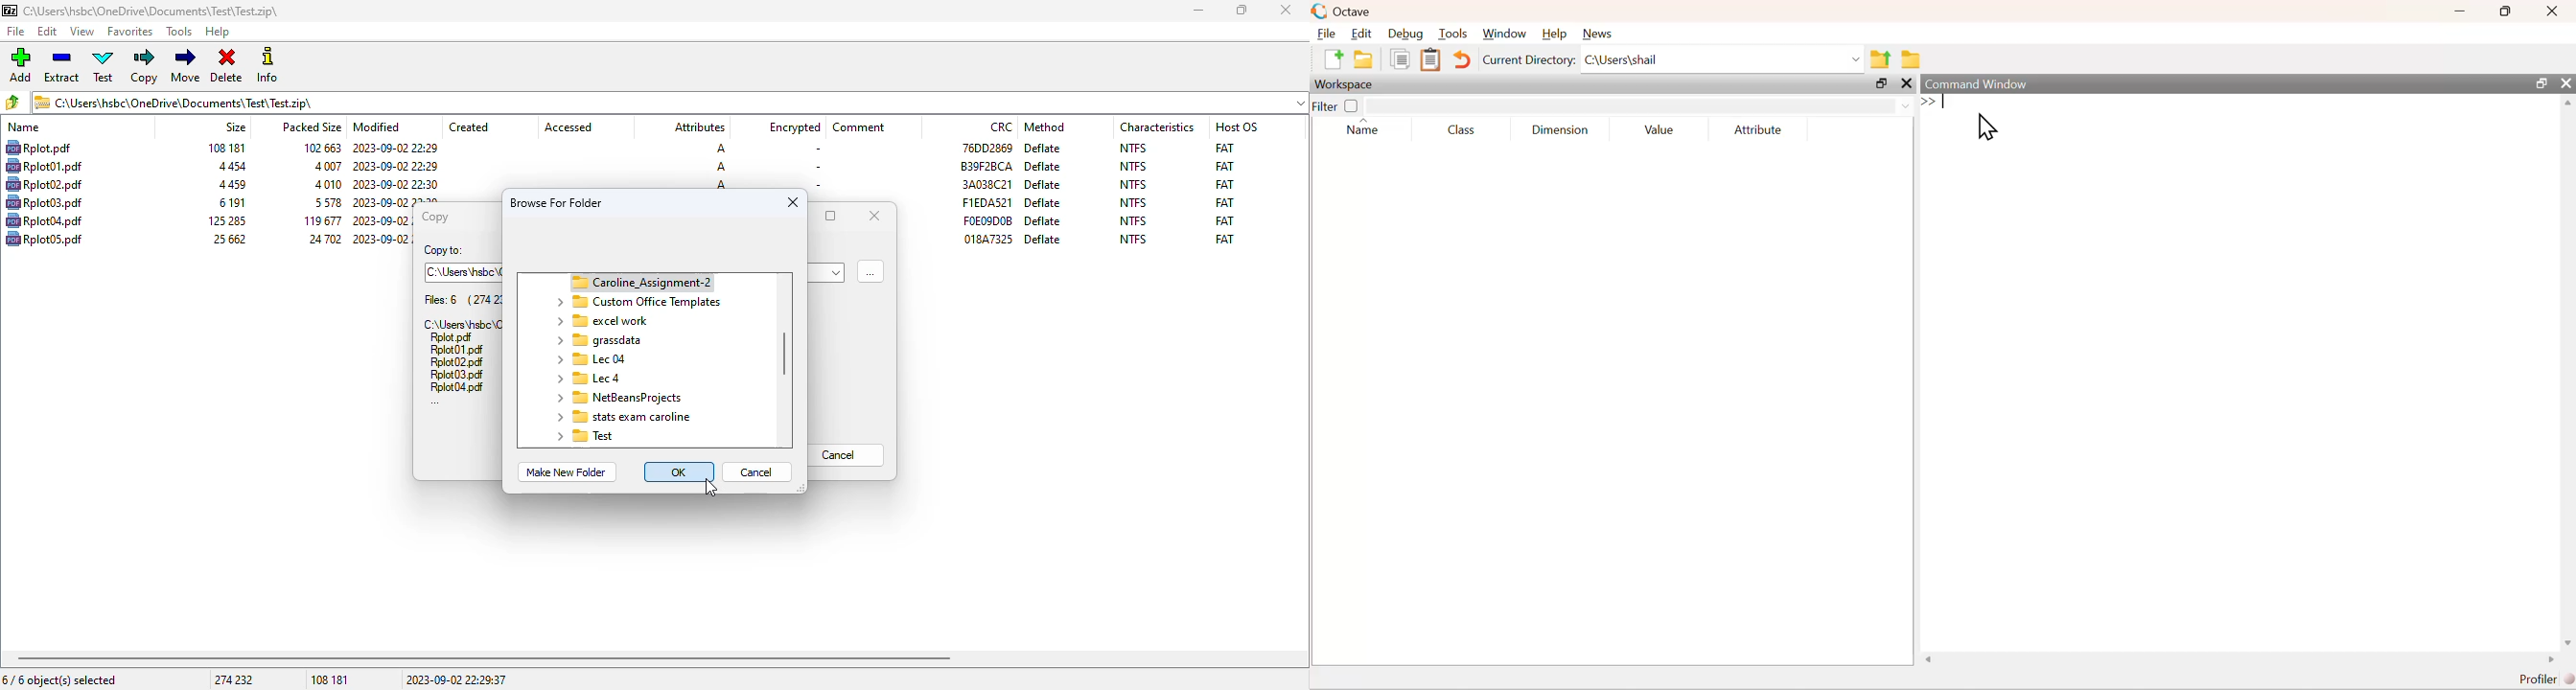  I want to click on .zip archive file, so click(461, 323).